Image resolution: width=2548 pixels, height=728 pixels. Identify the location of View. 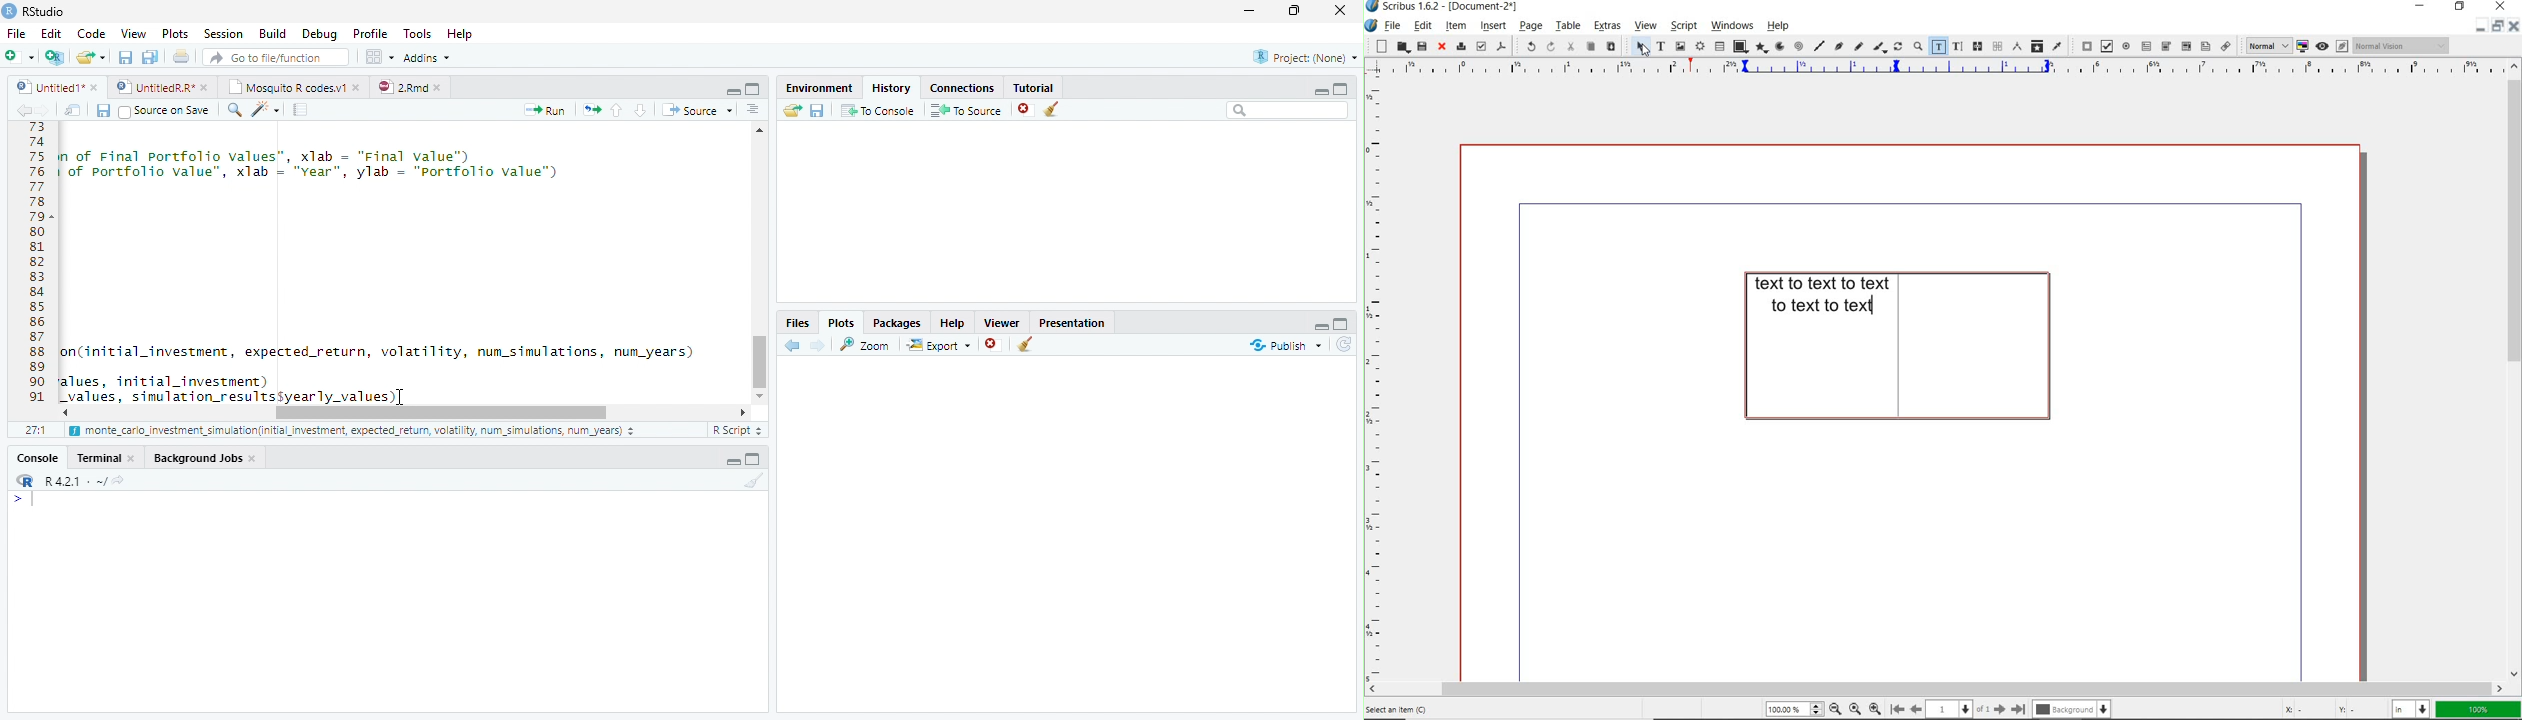
(132, 32).